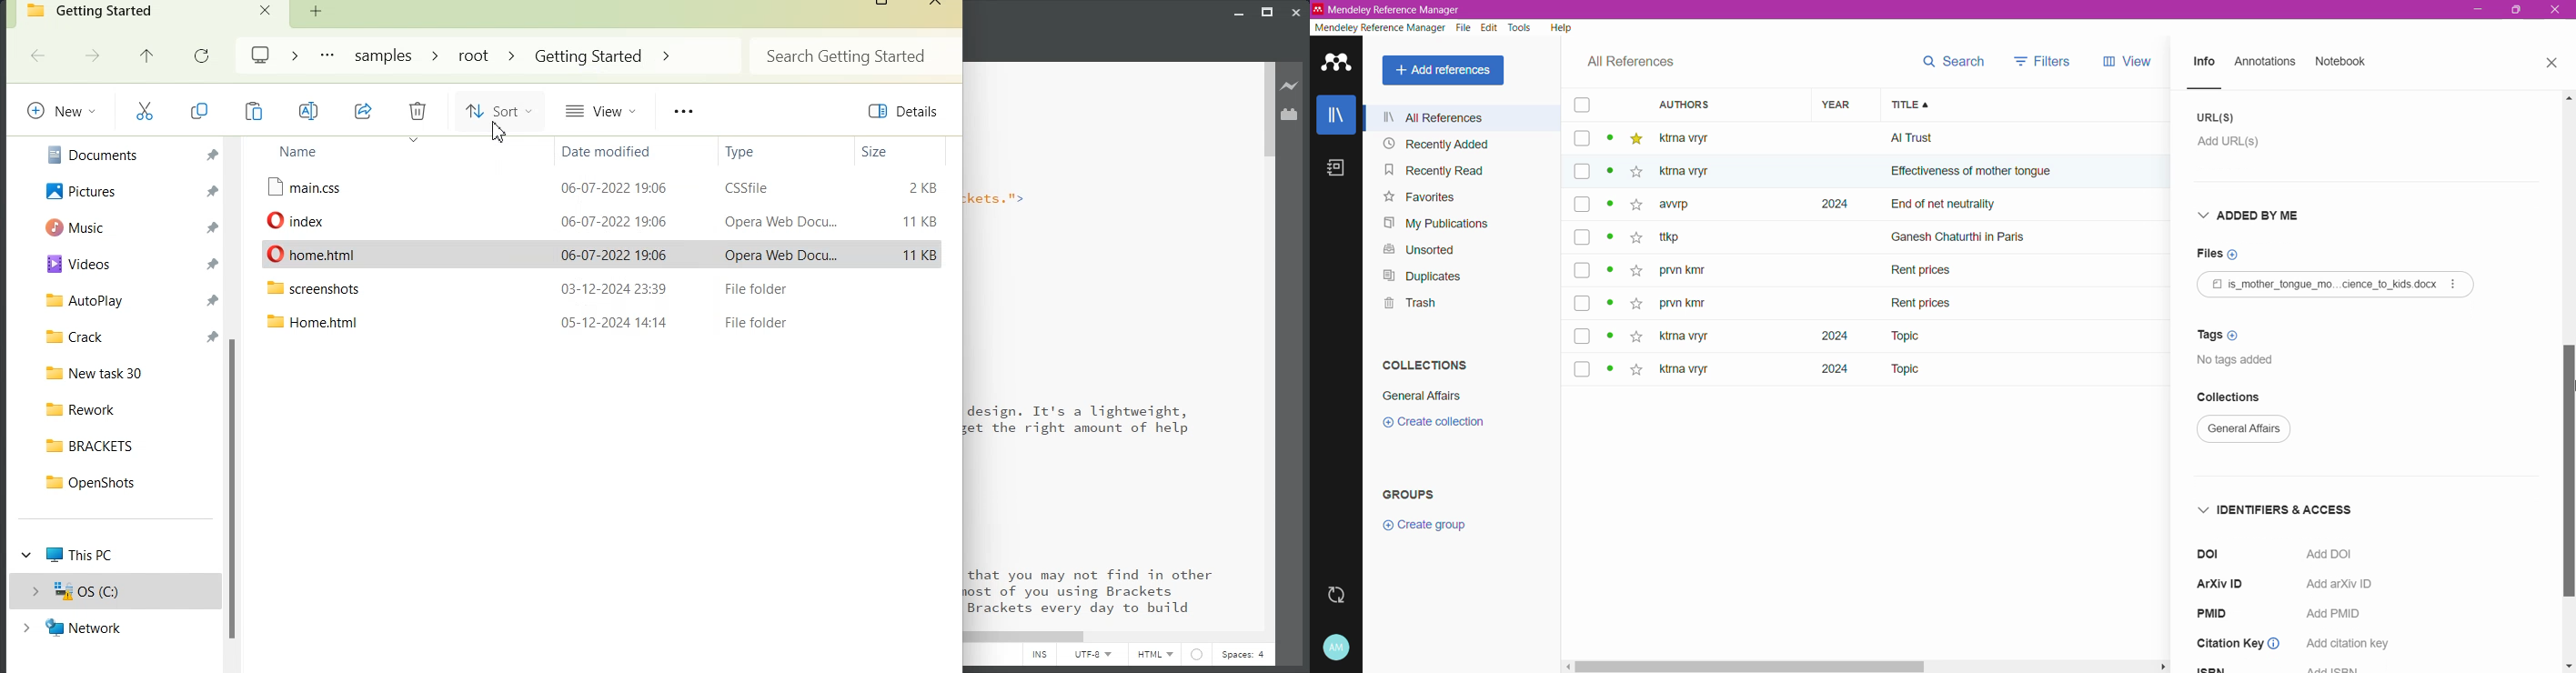 The width and height of the screenshot is (2576, 700). Describe the element at coordinates (1606, 176) in the screenshot. I see `dot ` at that location.